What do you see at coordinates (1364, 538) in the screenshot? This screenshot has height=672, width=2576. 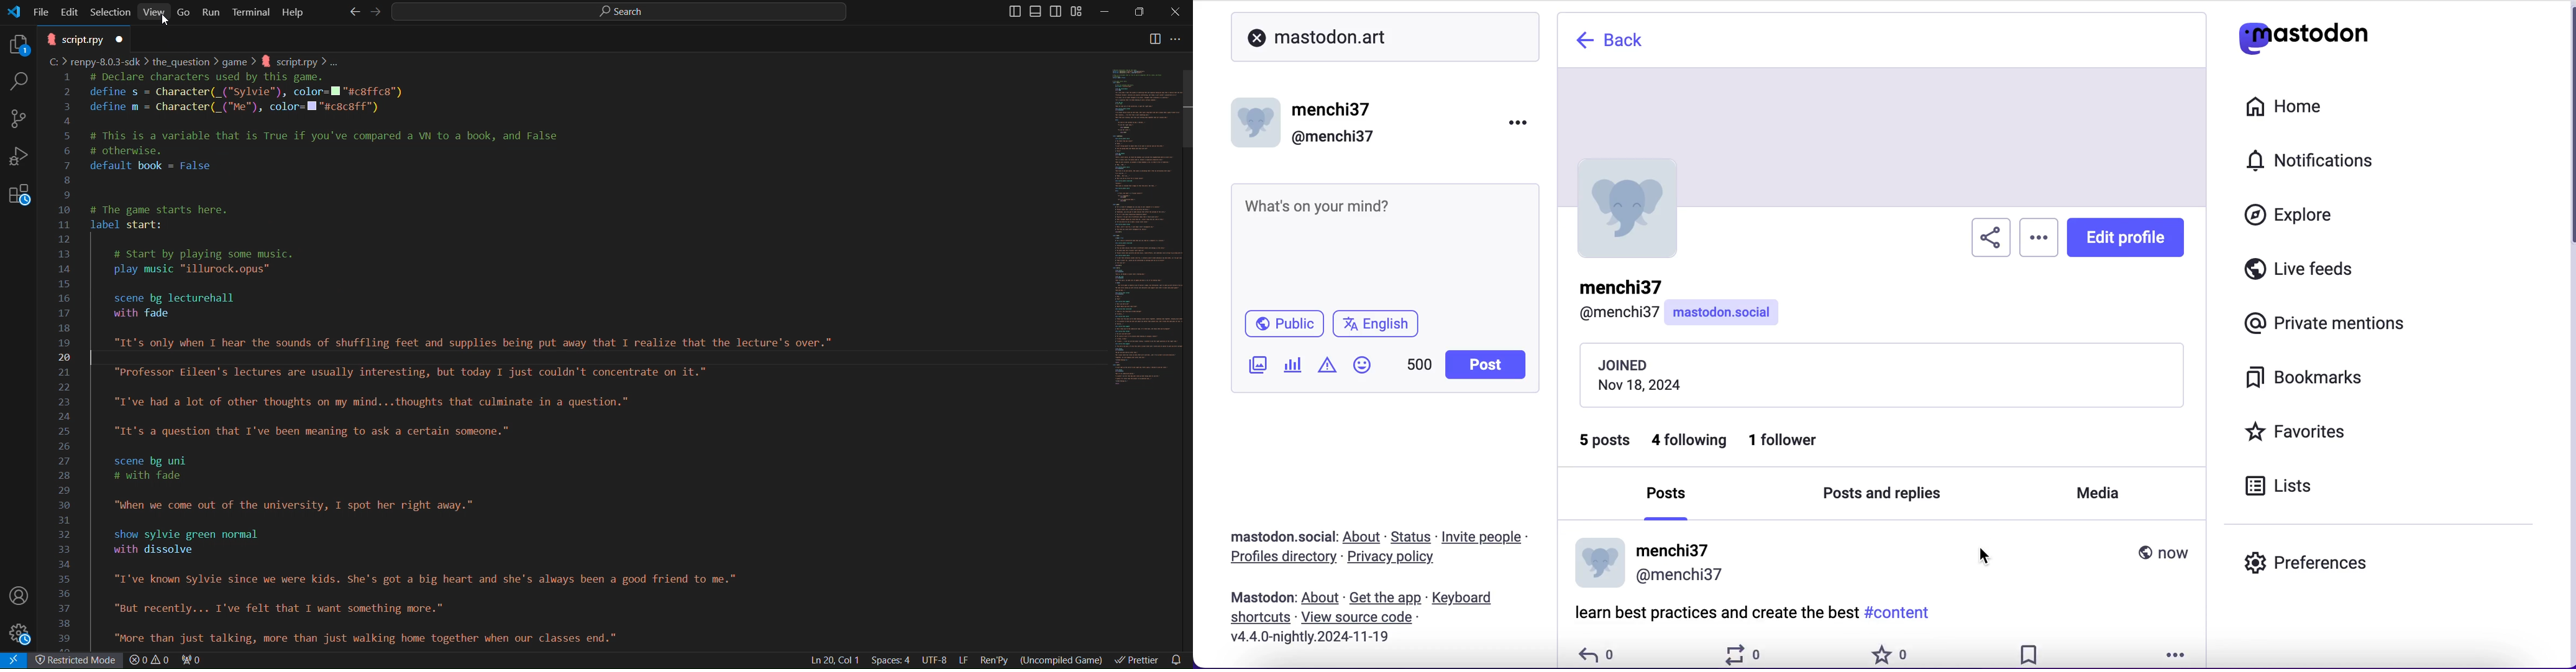 I see `about` at bounding box center [1364, 538].